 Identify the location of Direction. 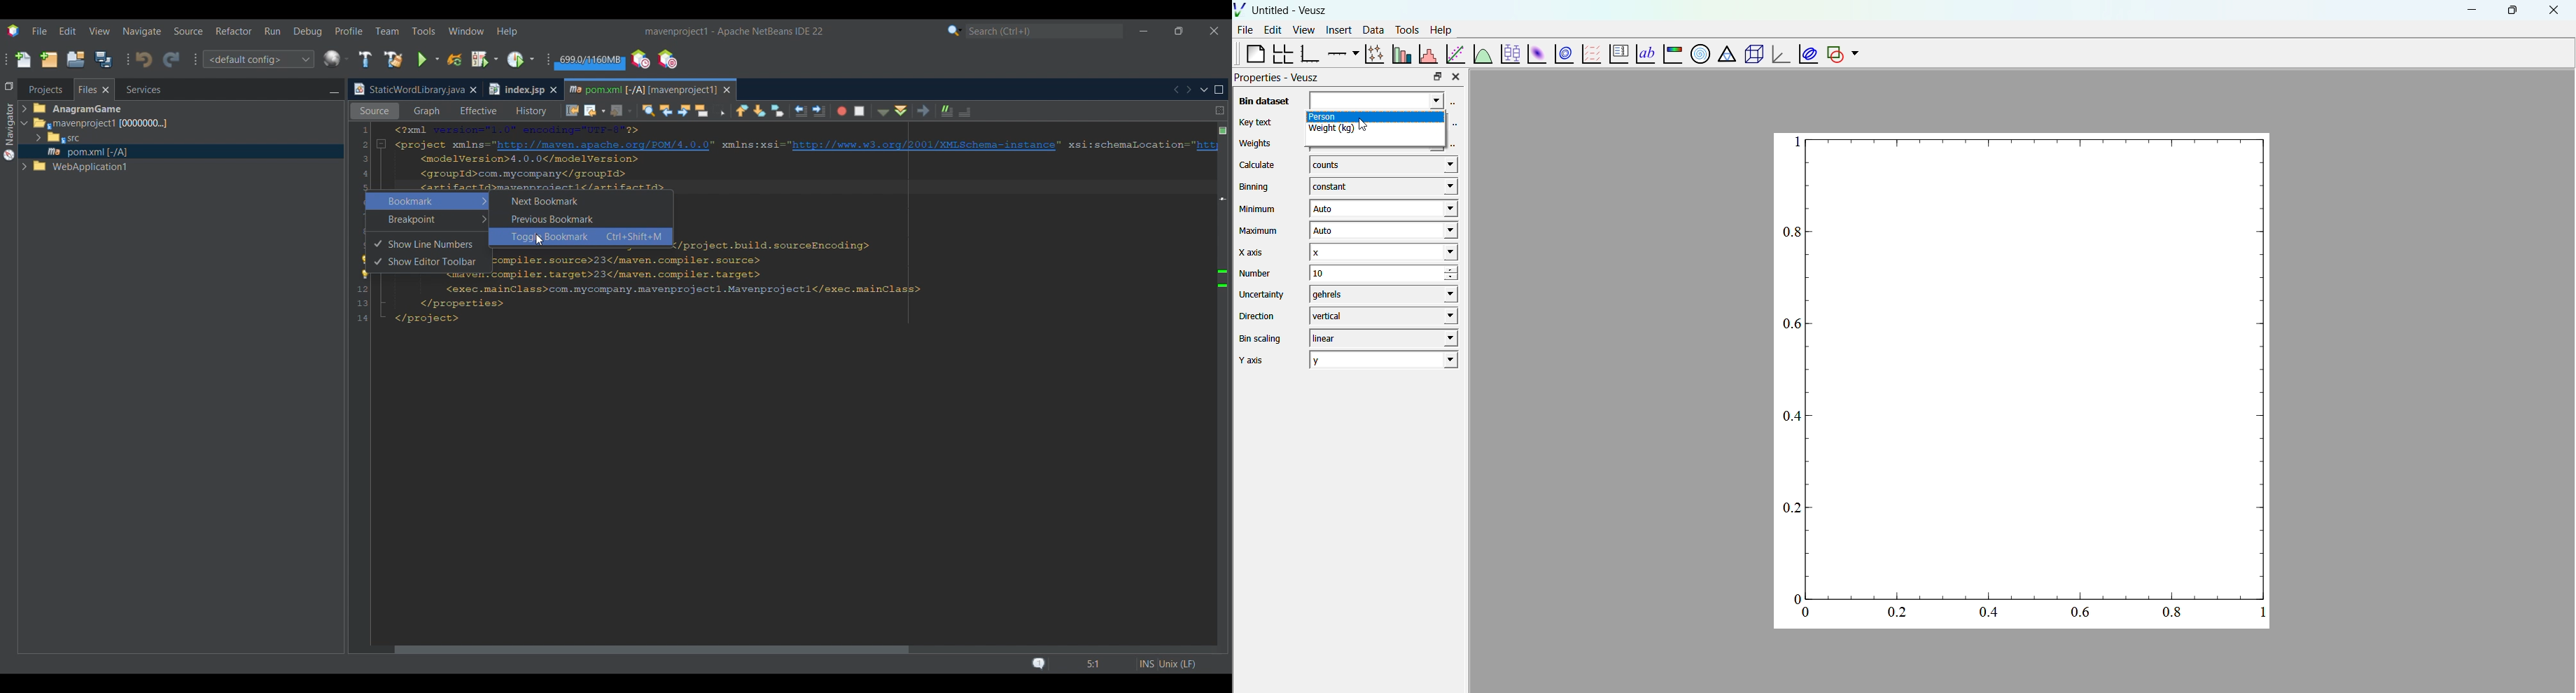
(1259, 315).